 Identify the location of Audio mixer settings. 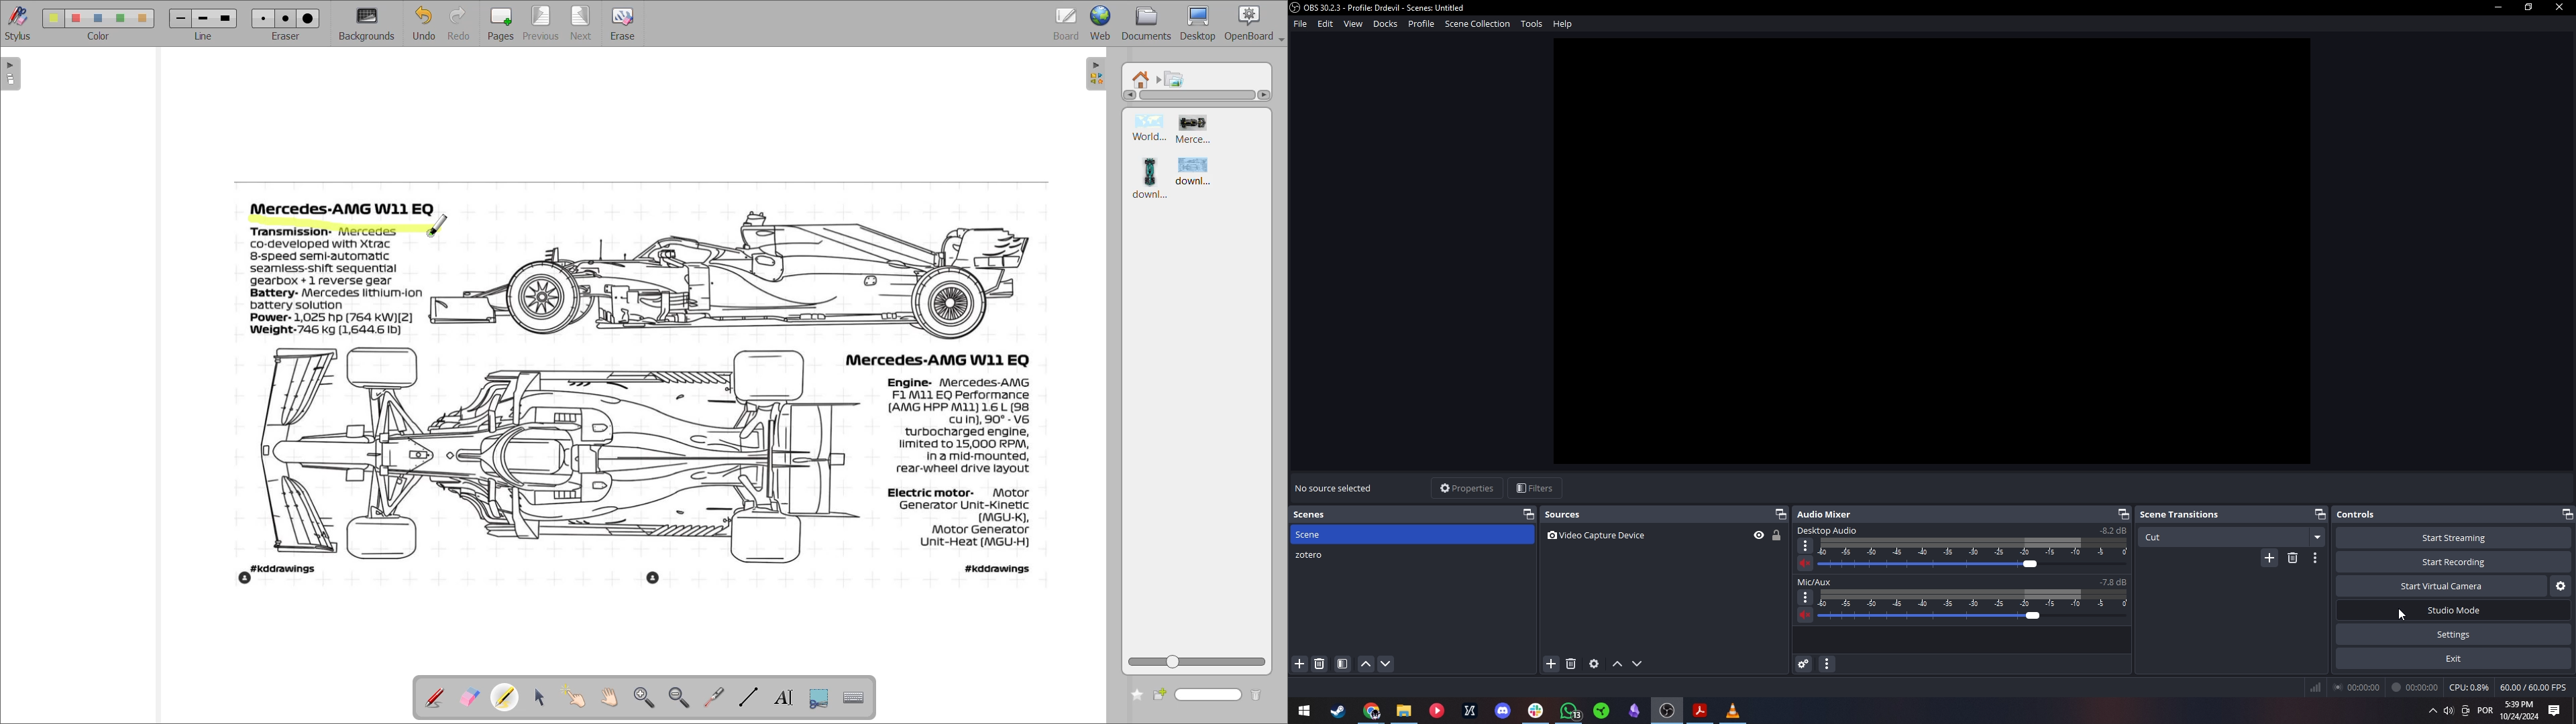
(1827, 664).